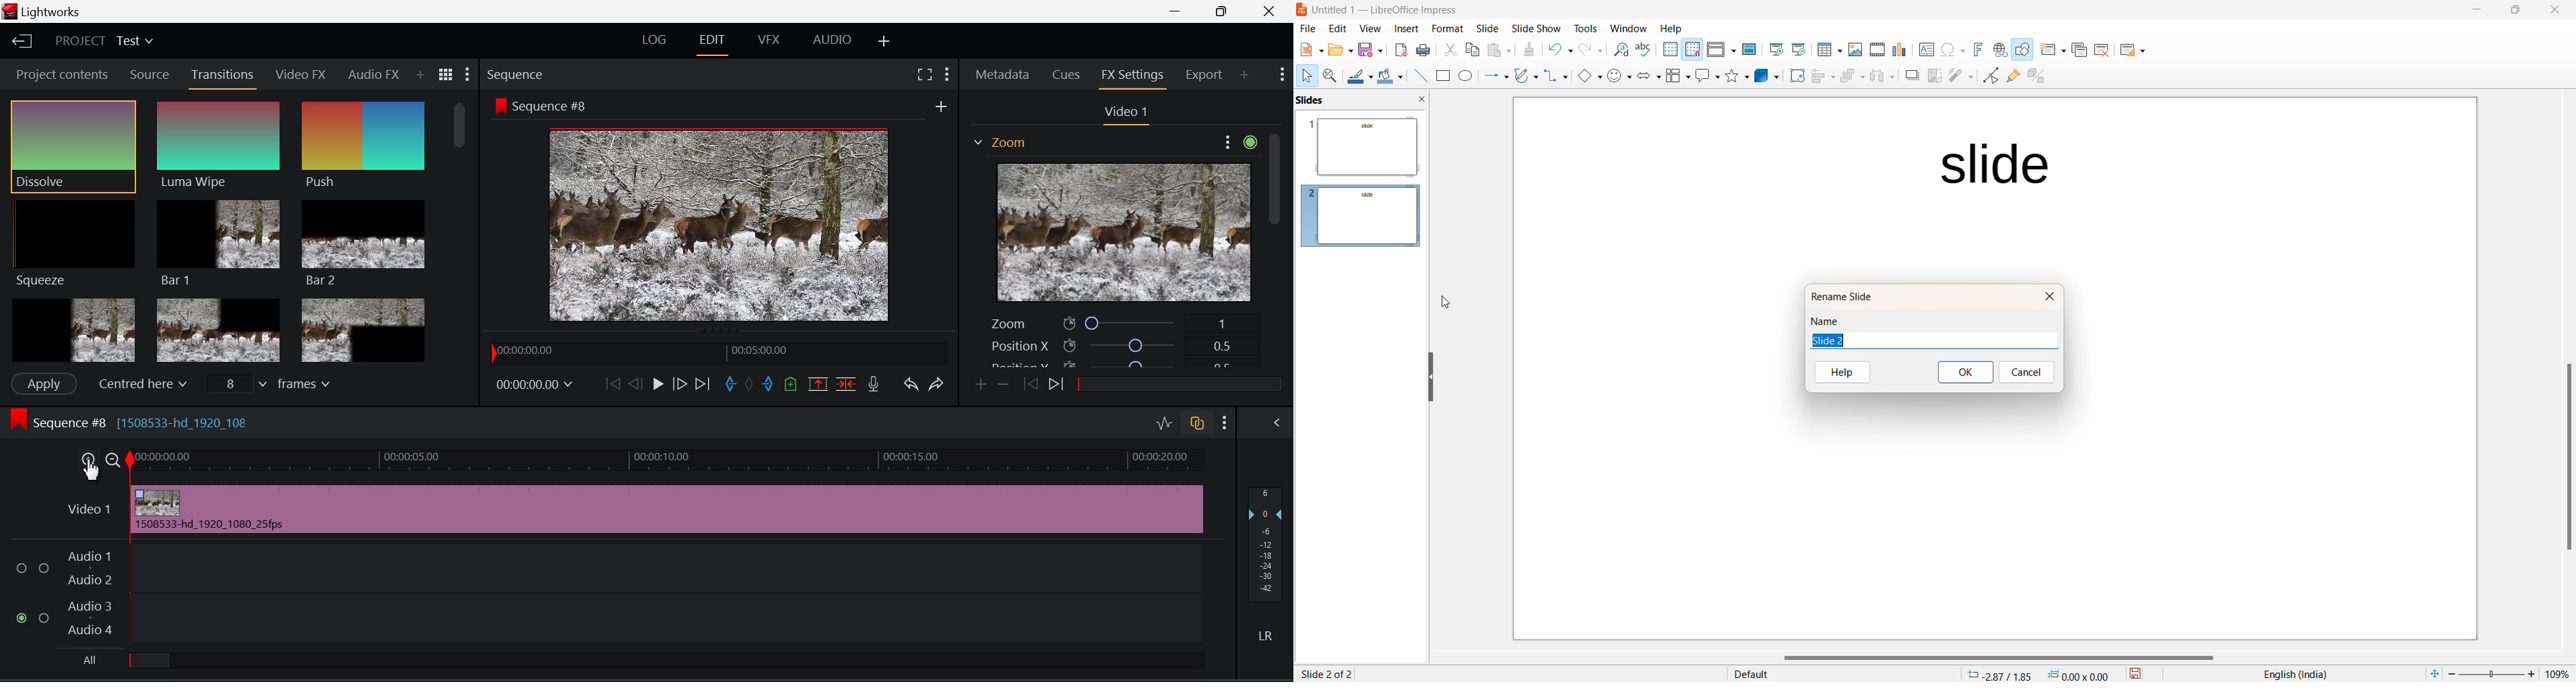  What do you see at coordinates (1133, 76) in the screenshot?
I see `FX Settings` at bounding box center [1133, 76].